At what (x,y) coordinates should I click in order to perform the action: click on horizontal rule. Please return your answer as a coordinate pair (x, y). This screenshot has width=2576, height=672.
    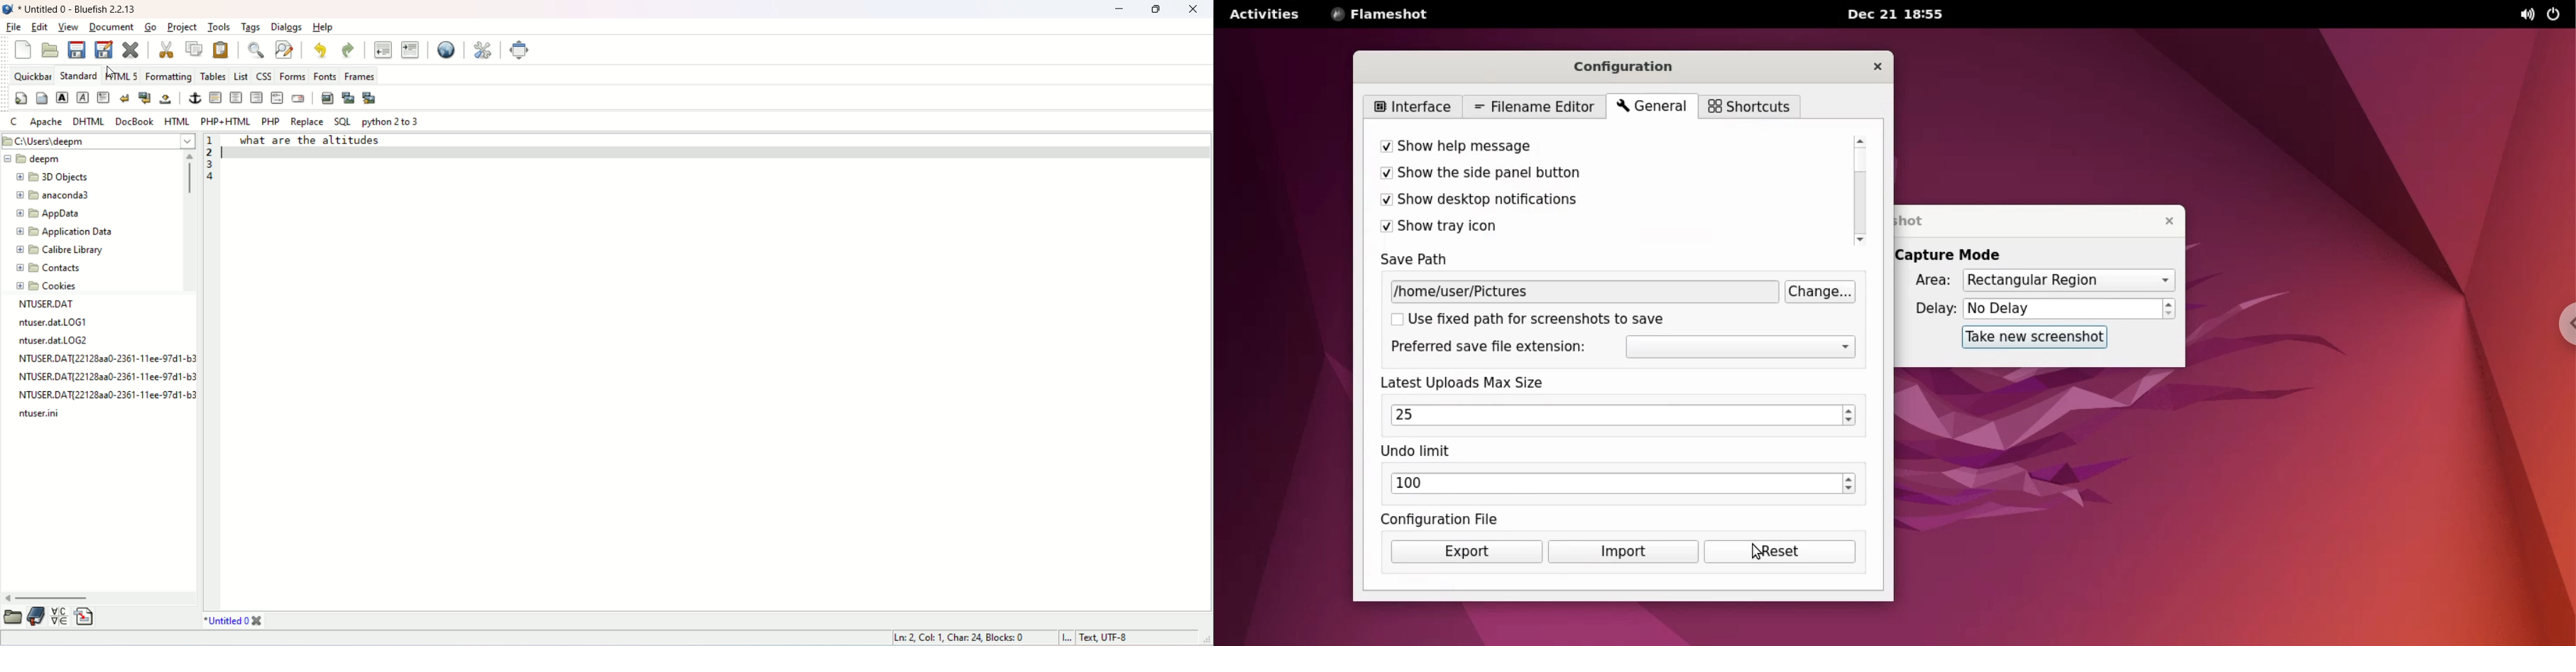
    Looking at the image, I should click on (215, 98).